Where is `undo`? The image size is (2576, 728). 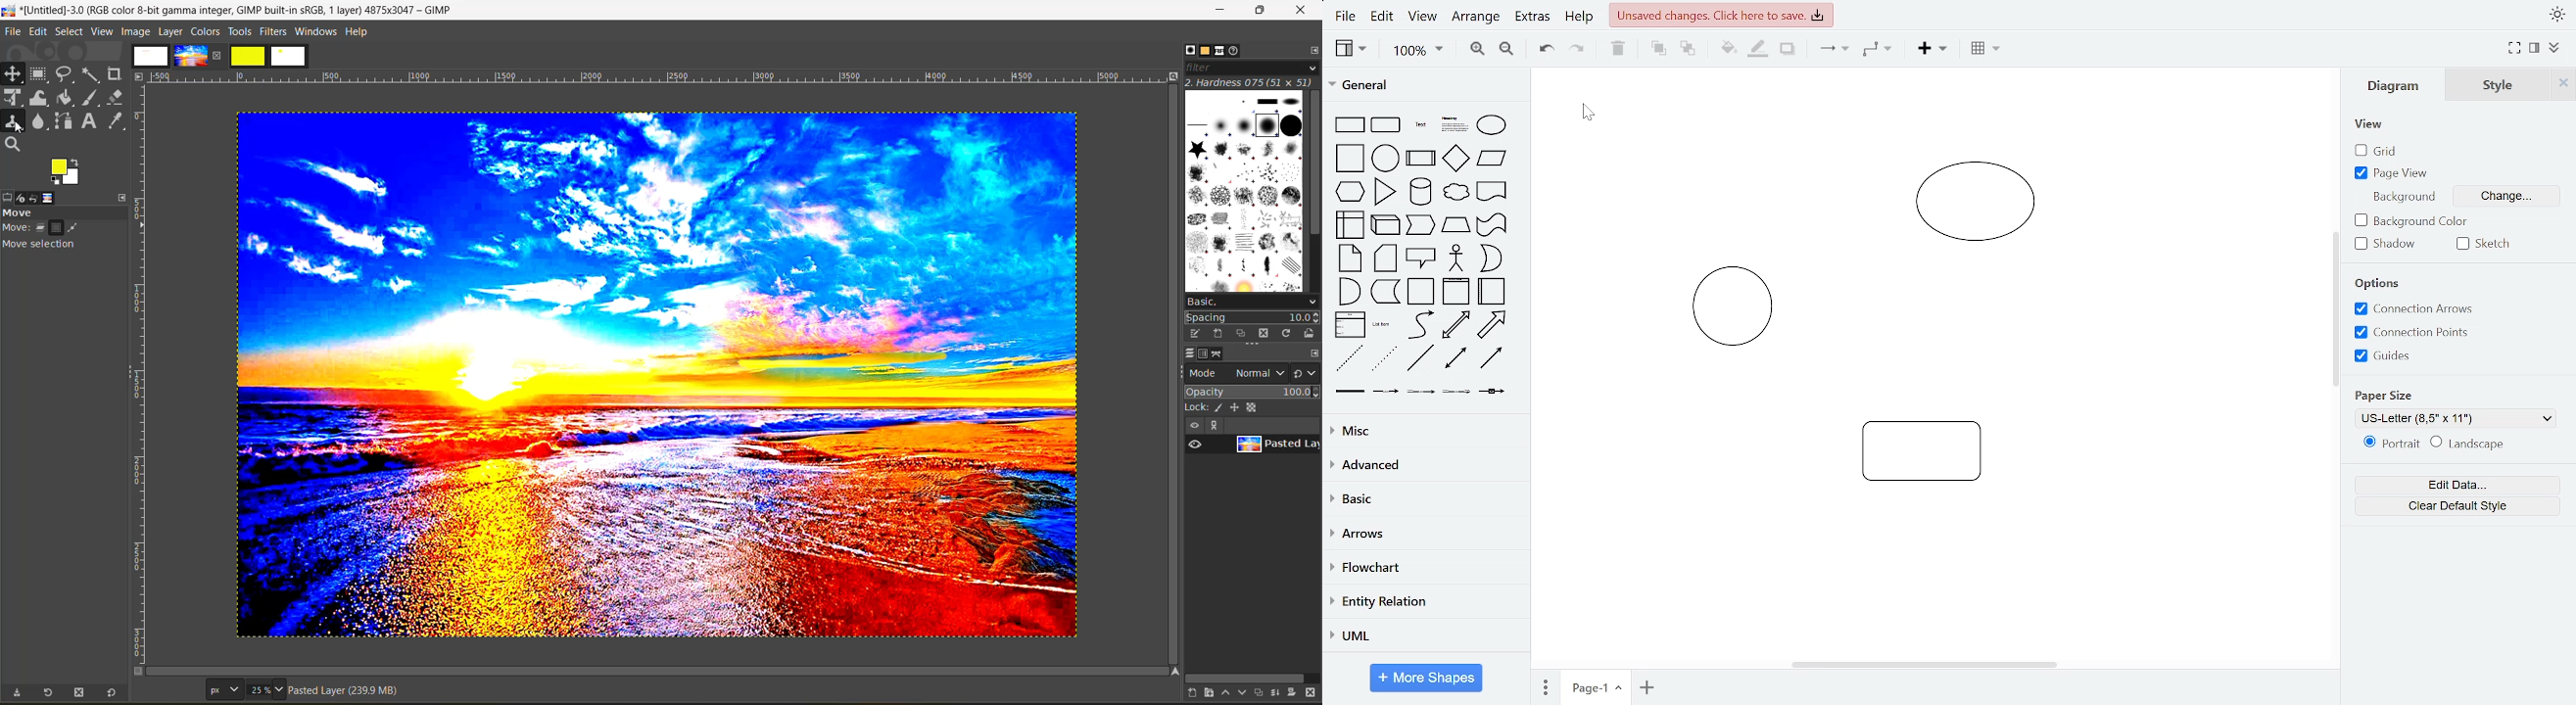
undo is located at coordinates (42, 197).